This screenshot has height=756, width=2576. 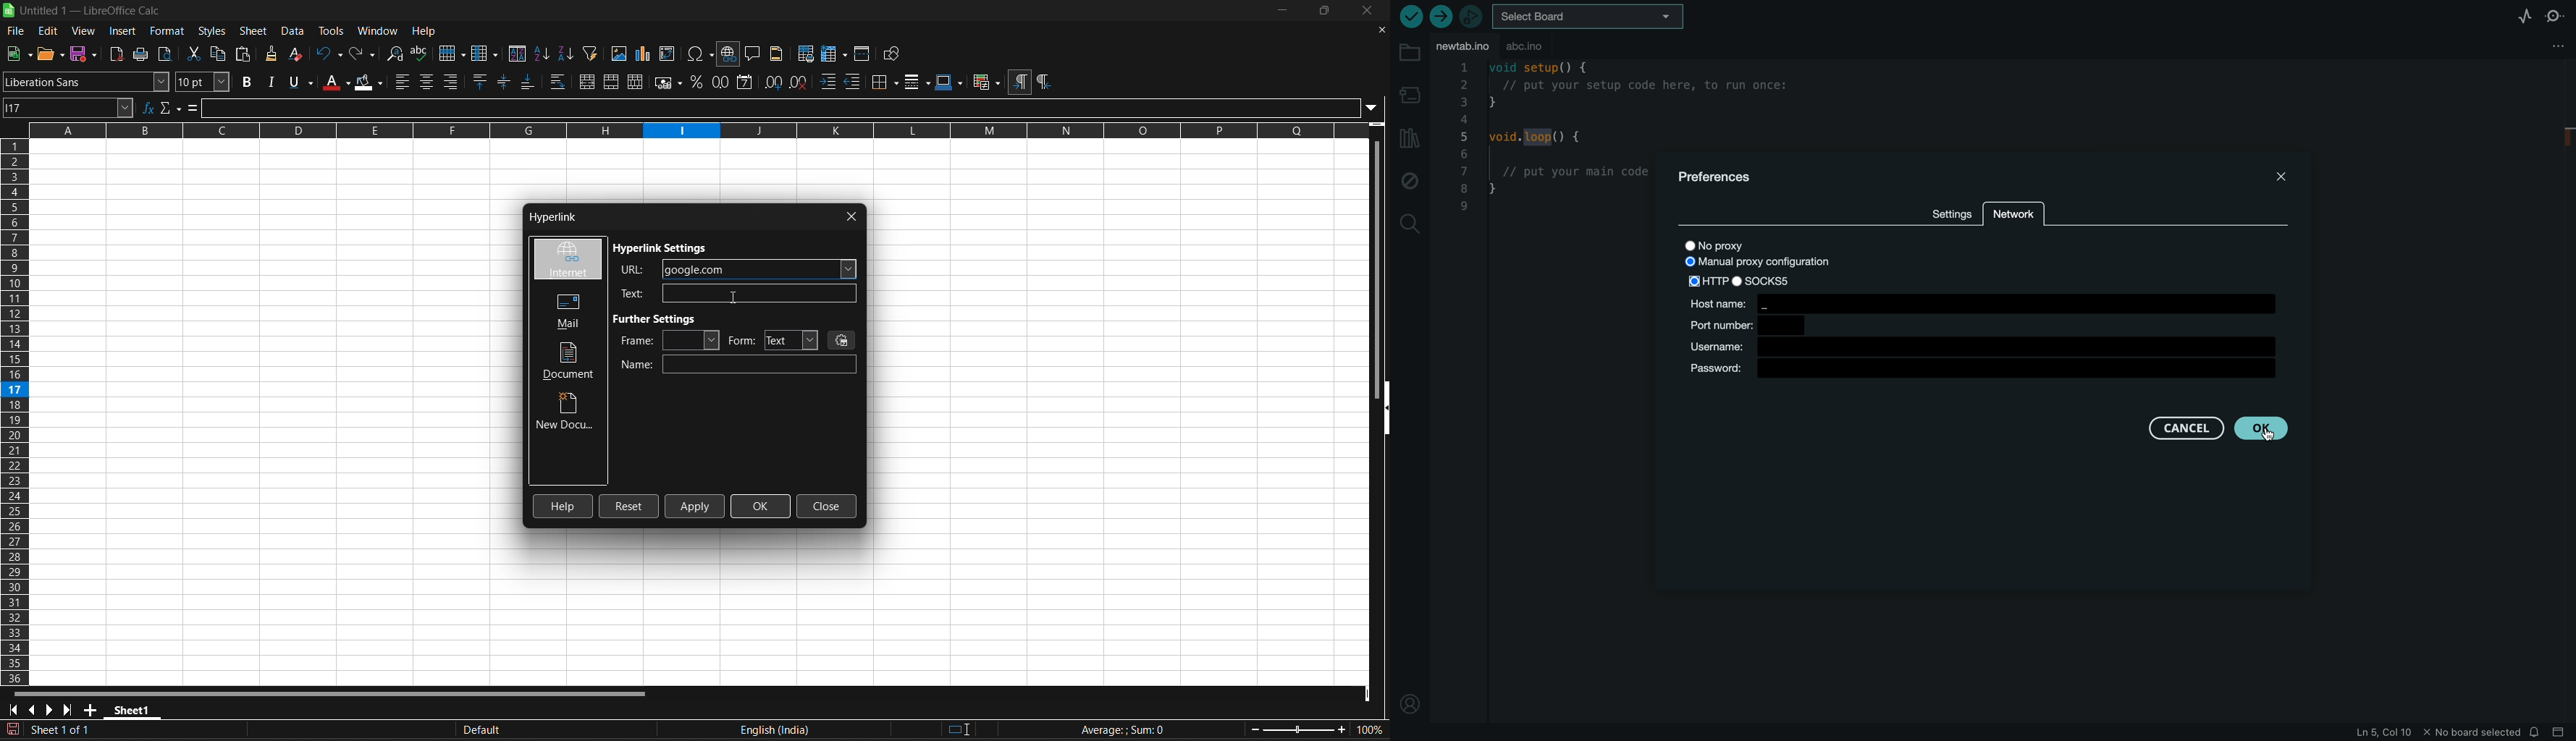 I want to click on italic, so click(x=271, y=81).